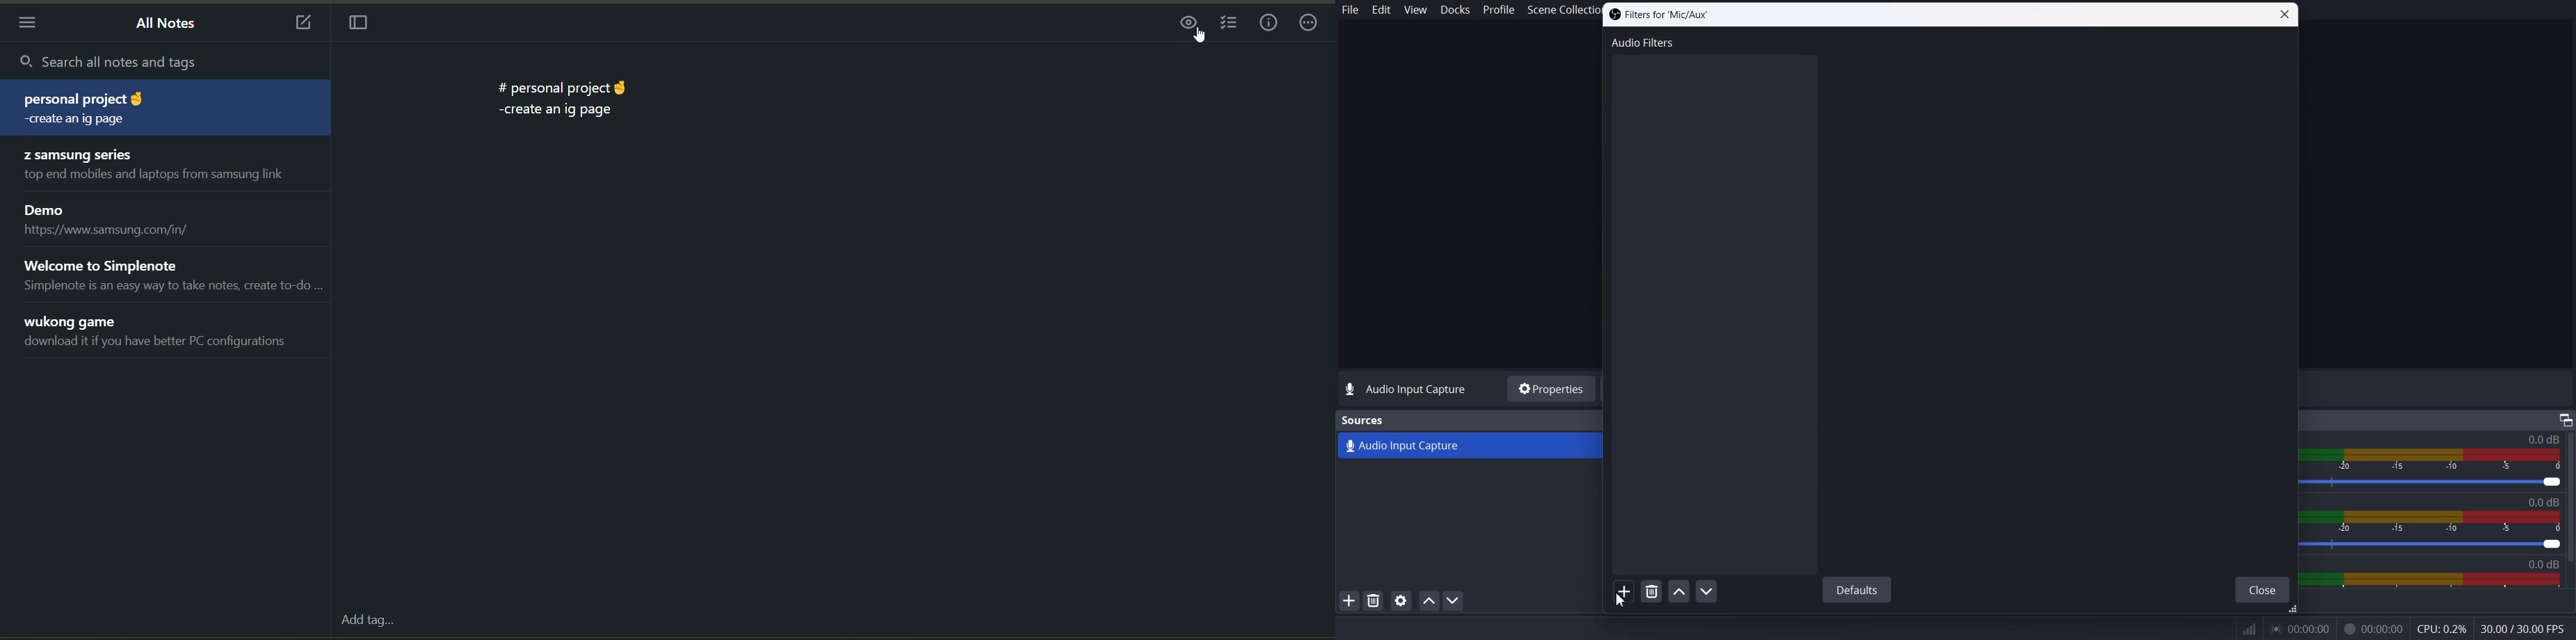 This screenshot has height=644, width=2576. Describe the element at coordinates (2565, 419) in the screenshot. I see `` at that location.